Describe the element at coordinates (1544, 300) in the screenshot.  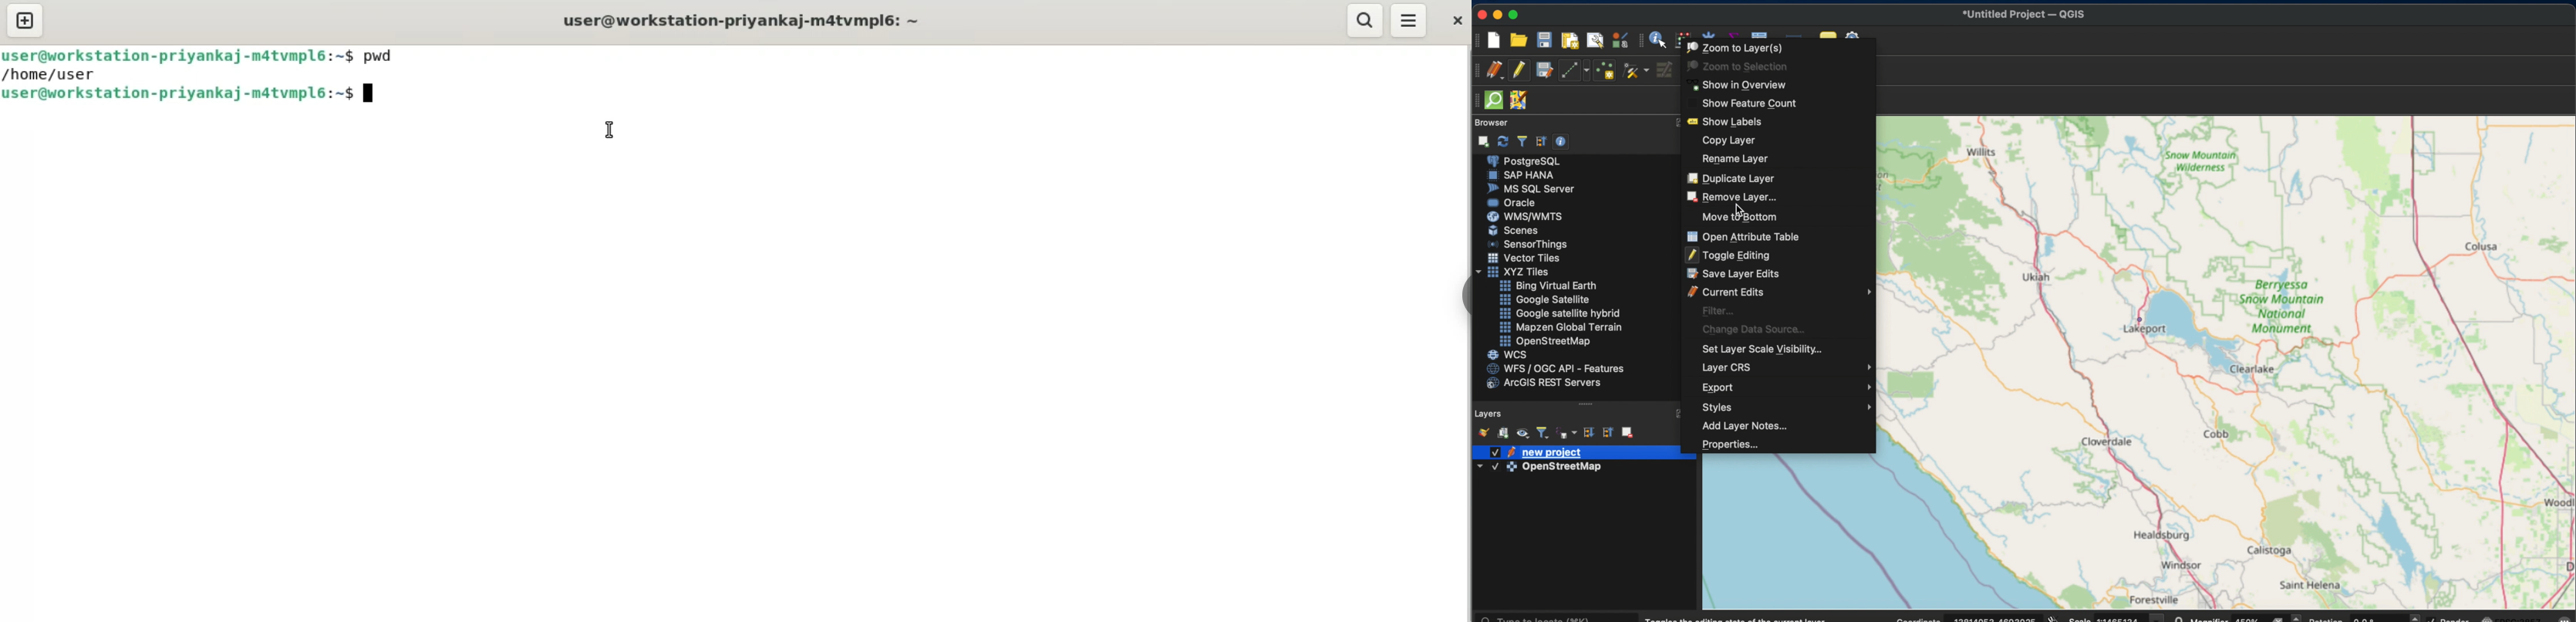
I see `google satellite` at that location.